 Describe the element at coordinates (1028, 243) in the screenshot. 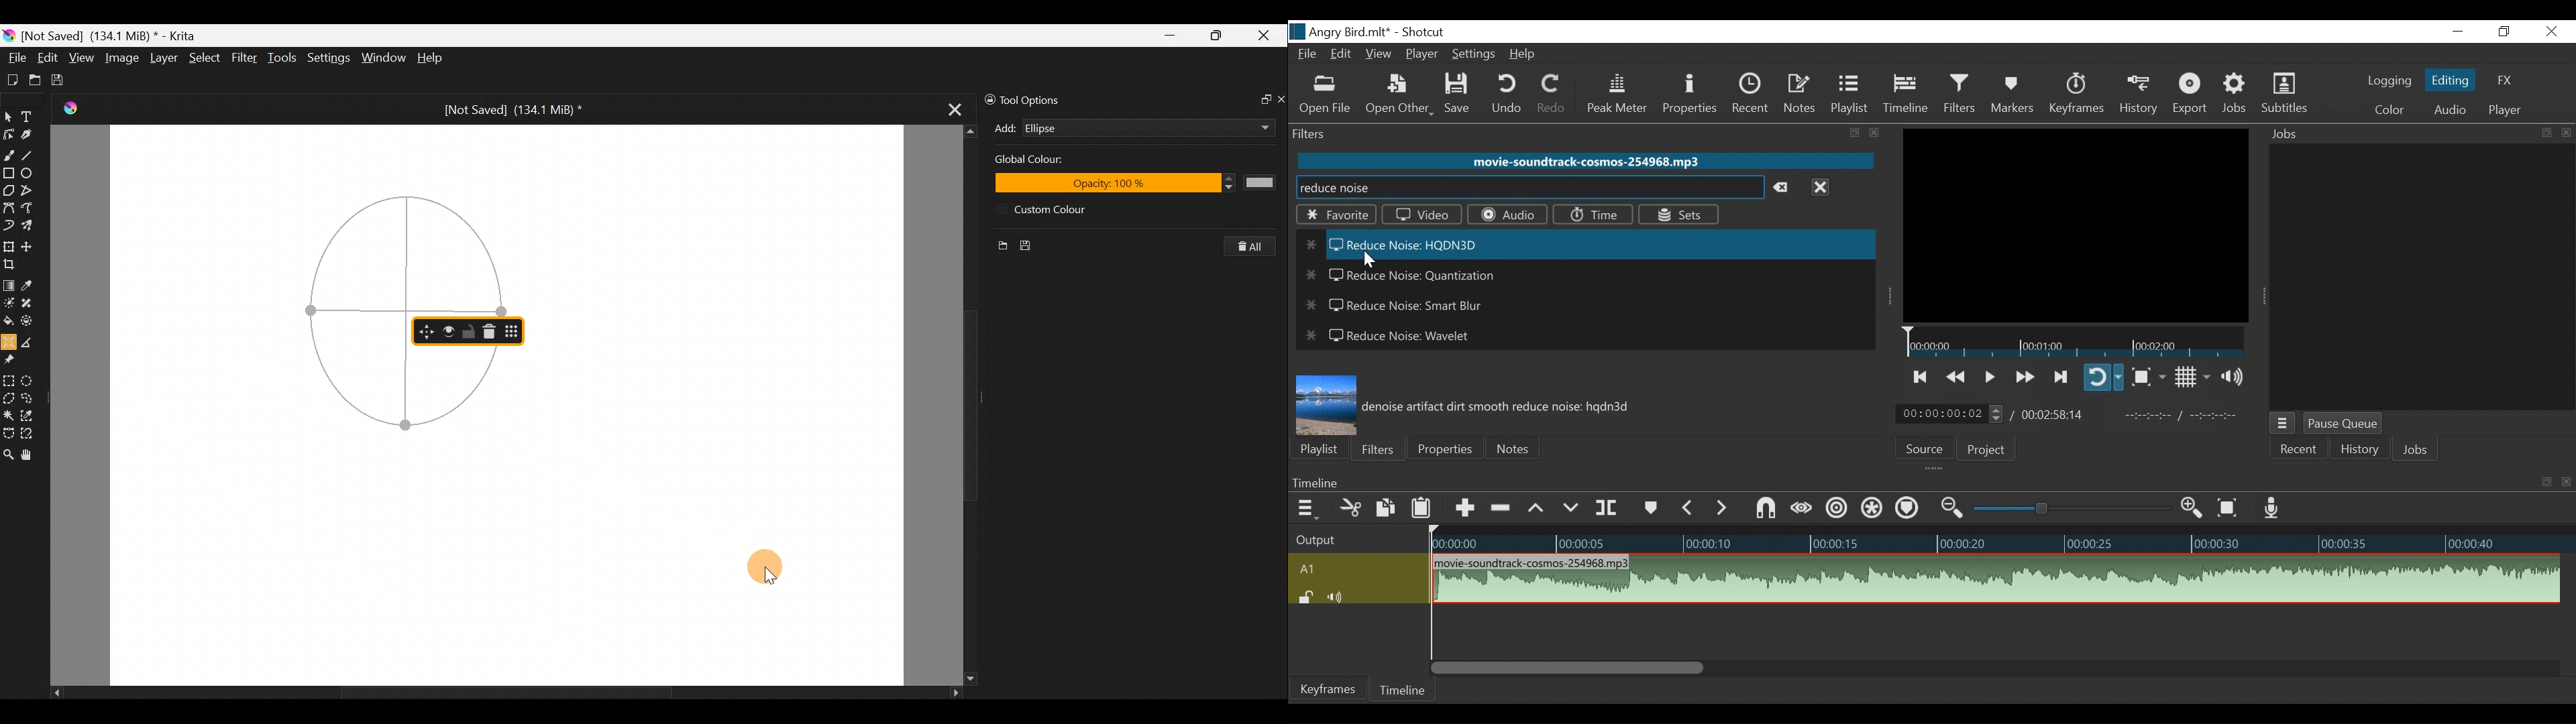

I see `Save` at that location.